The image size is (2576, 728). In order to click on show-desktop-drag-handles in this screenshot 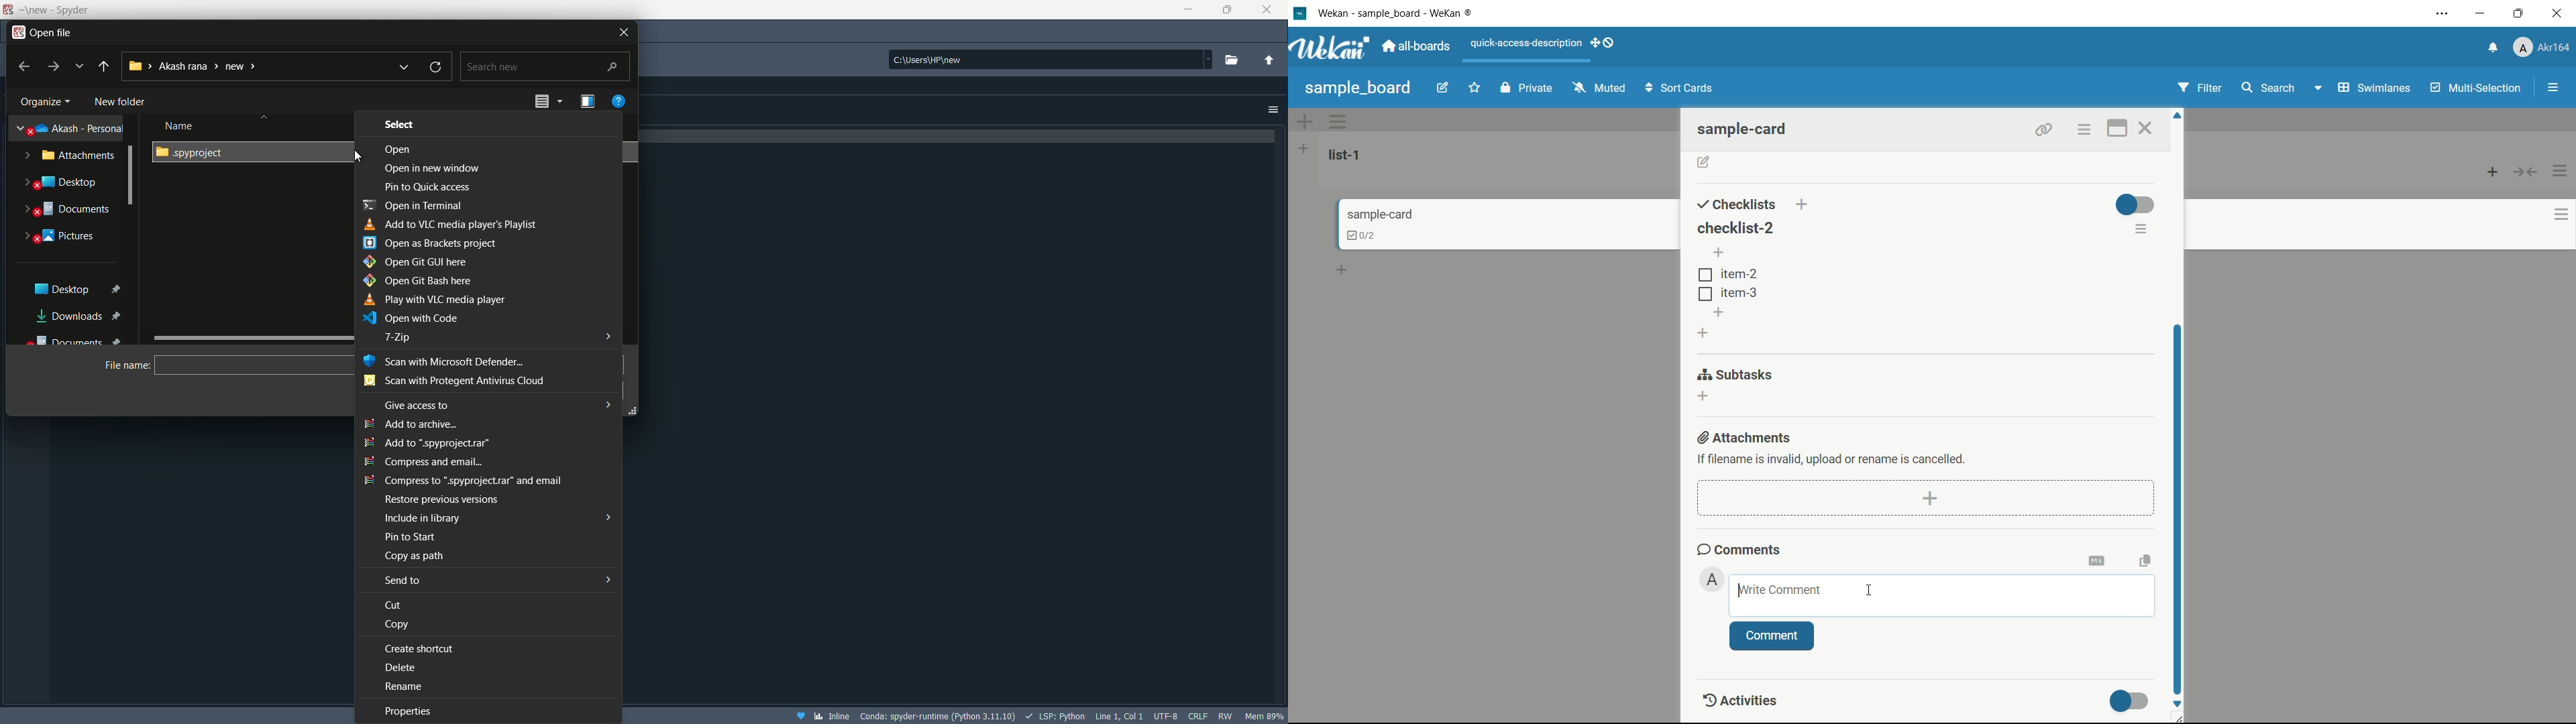, I will do `click(1604, 44)`.